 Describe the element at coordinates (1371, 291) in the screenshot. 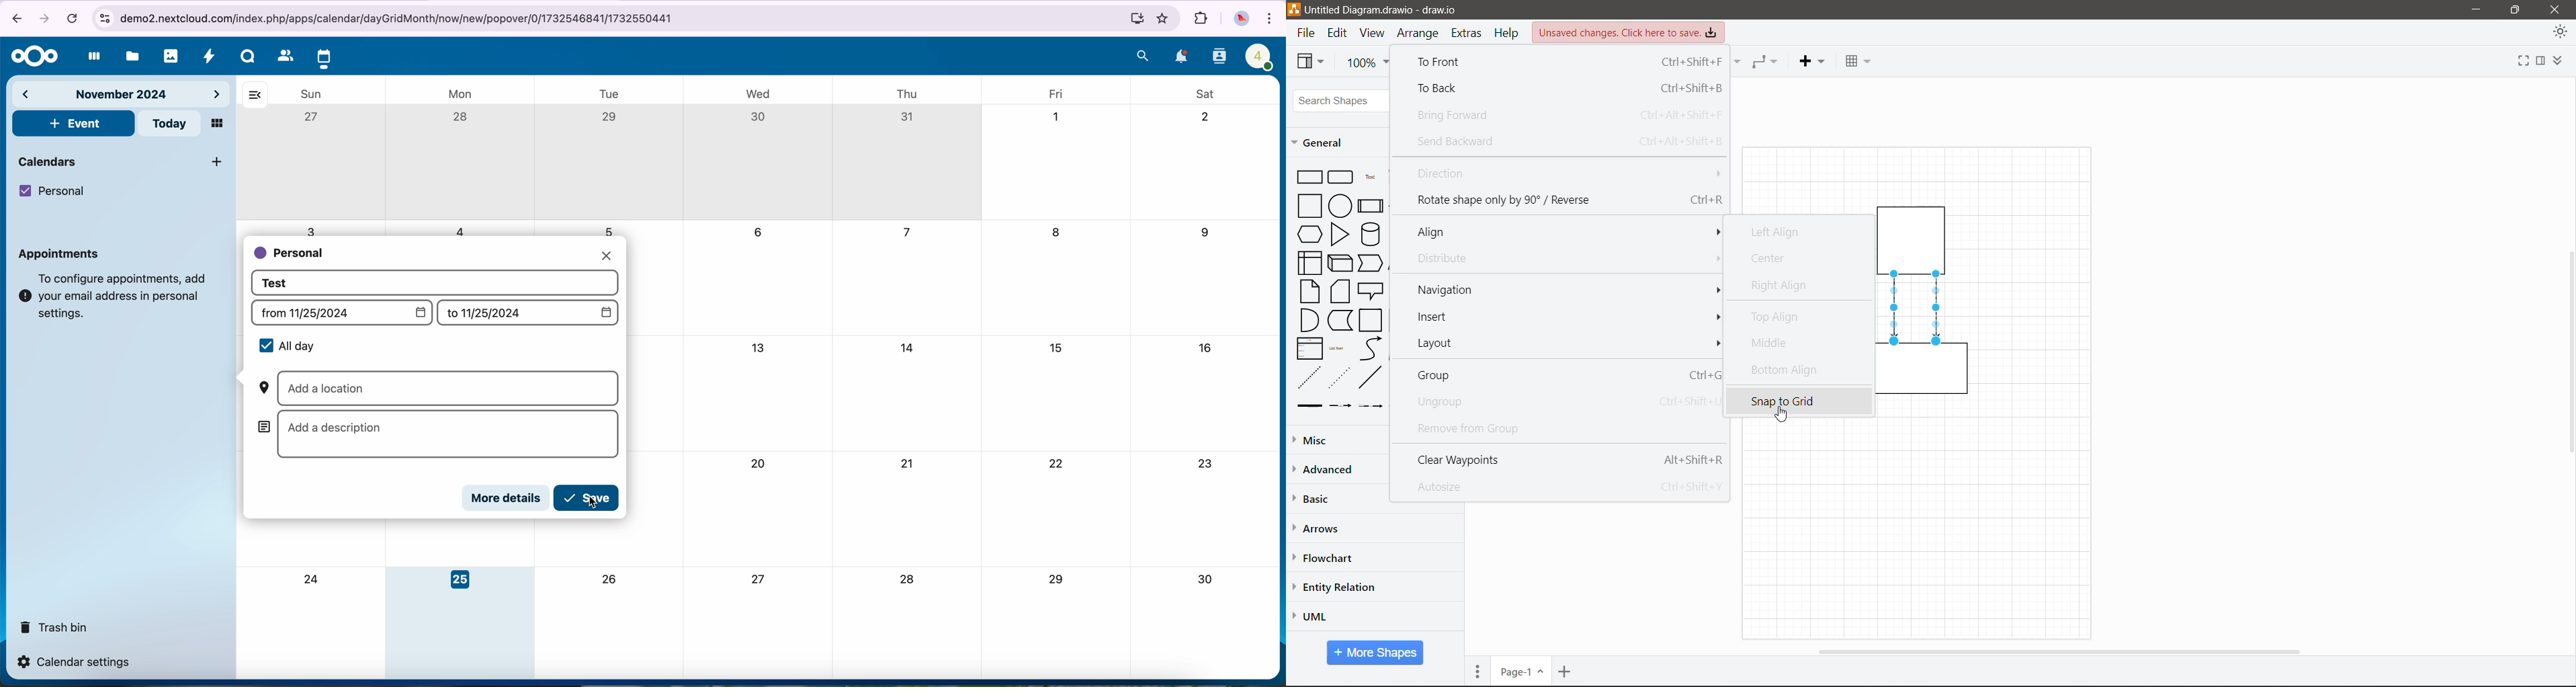

I see `Callout` at that location.